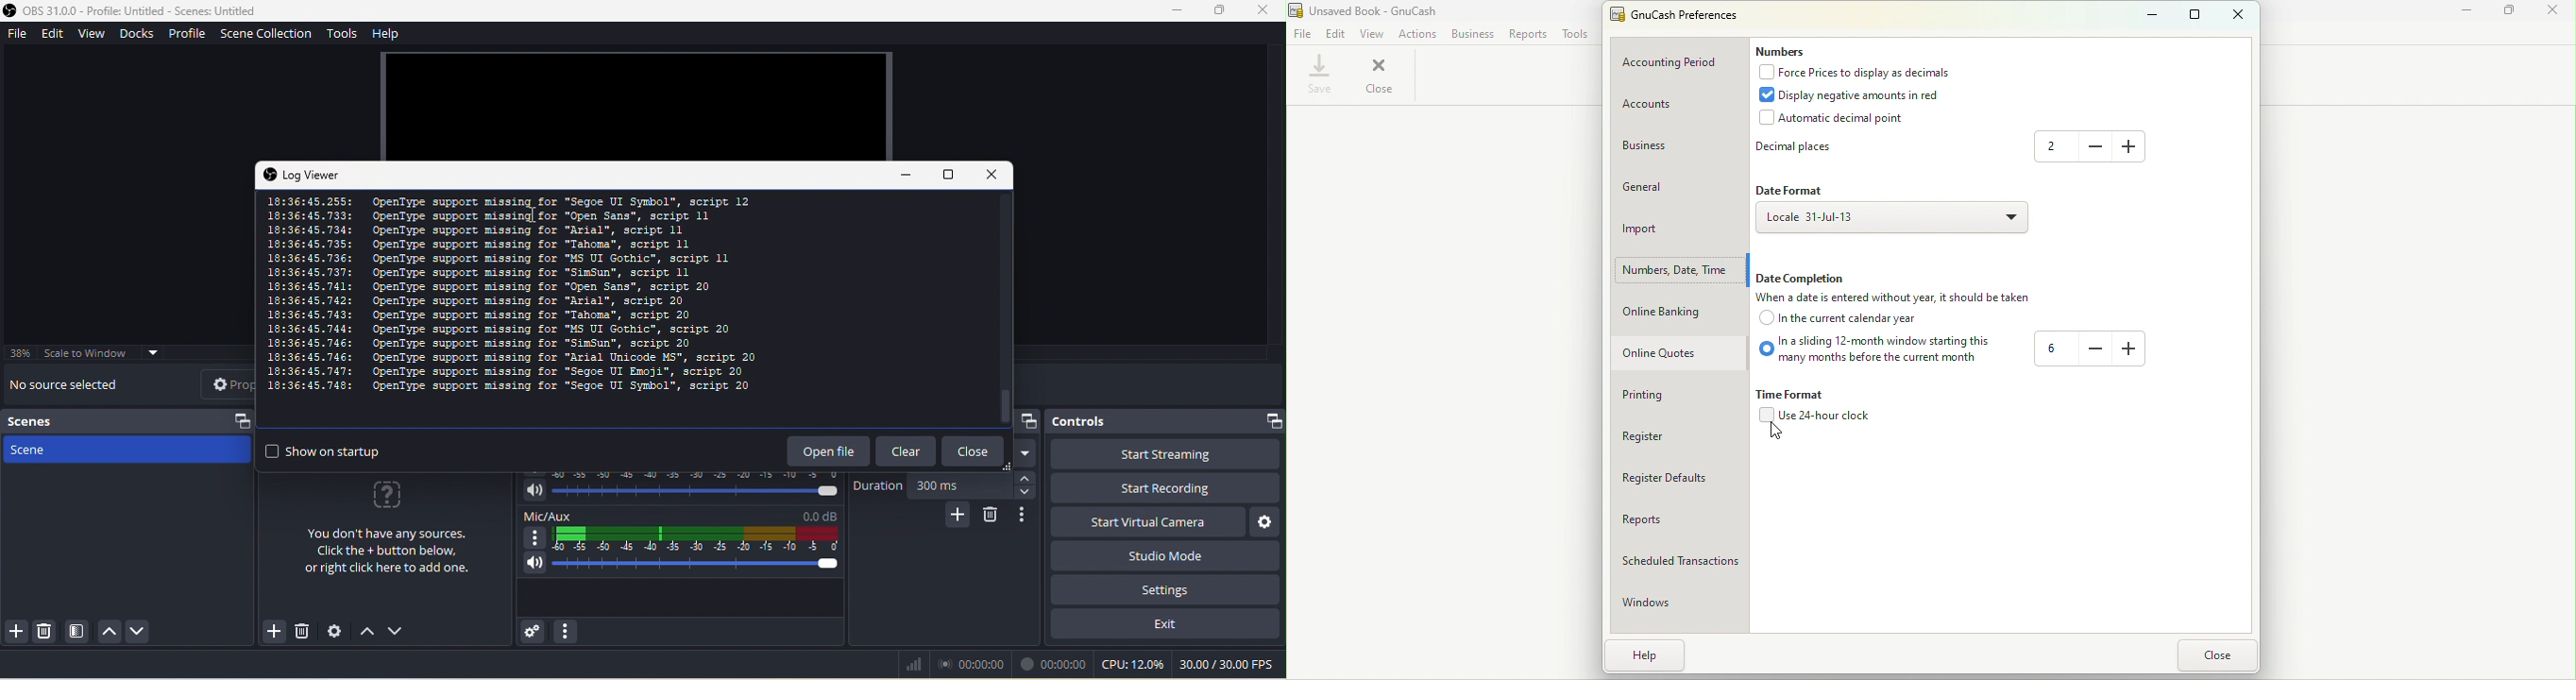  What do you see at coordinates (535, 631) in the screenshot?
I see `advanced audio properties` at bounding box center [535, 631].